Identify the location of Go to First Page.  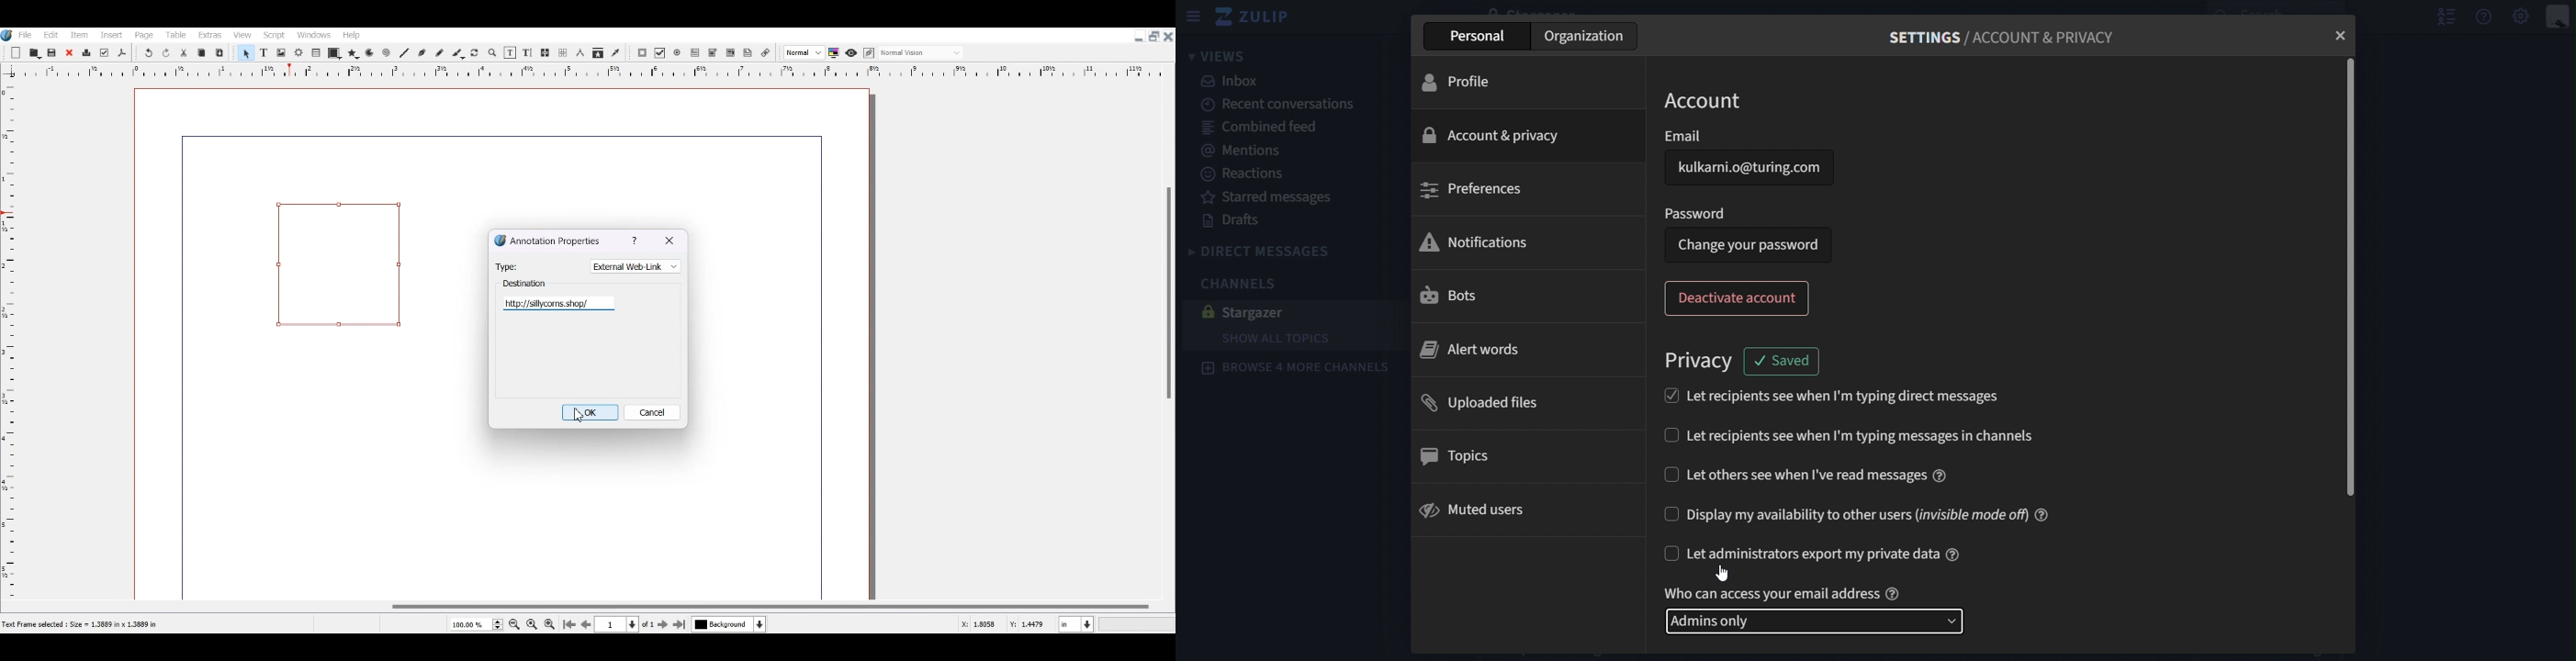
(569, 624).